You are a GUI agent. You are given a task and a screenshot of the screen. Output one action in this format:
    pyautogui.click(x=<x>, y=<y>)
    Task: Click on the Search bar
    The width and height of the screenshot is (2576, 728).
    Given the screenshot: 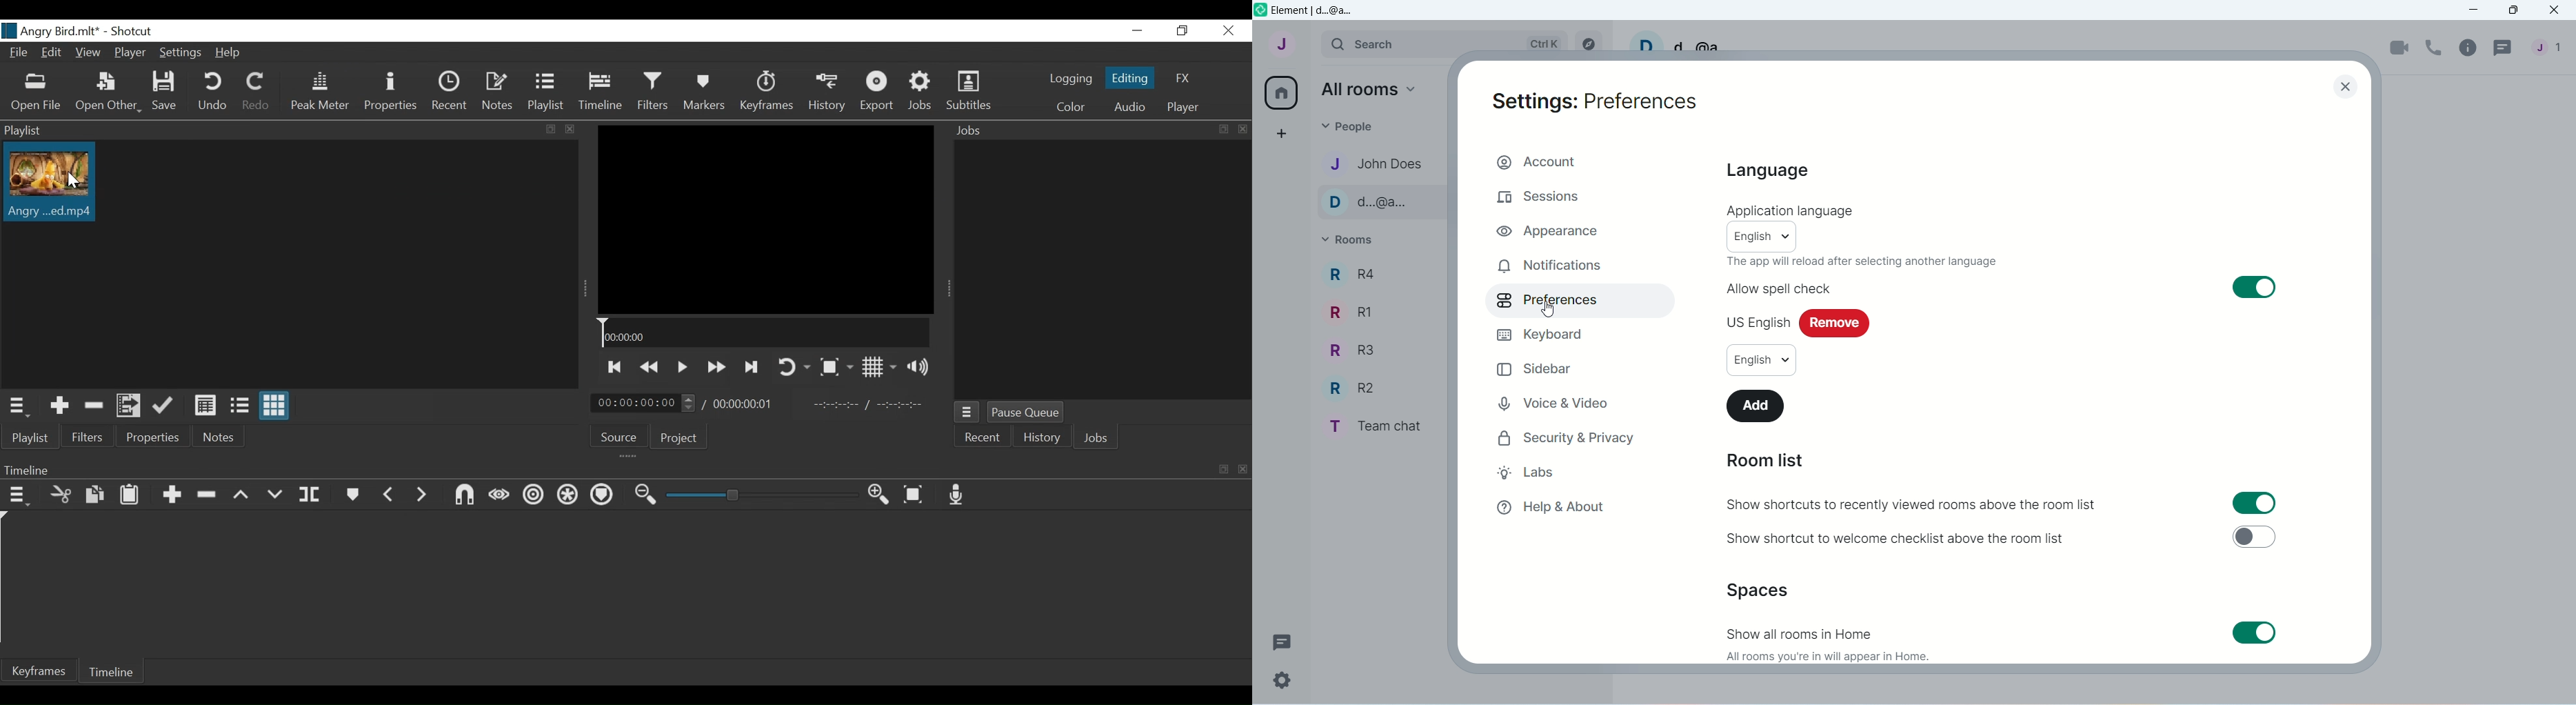 What is the action you would take?
    pyautogui.click(x=1447, y=43)
    